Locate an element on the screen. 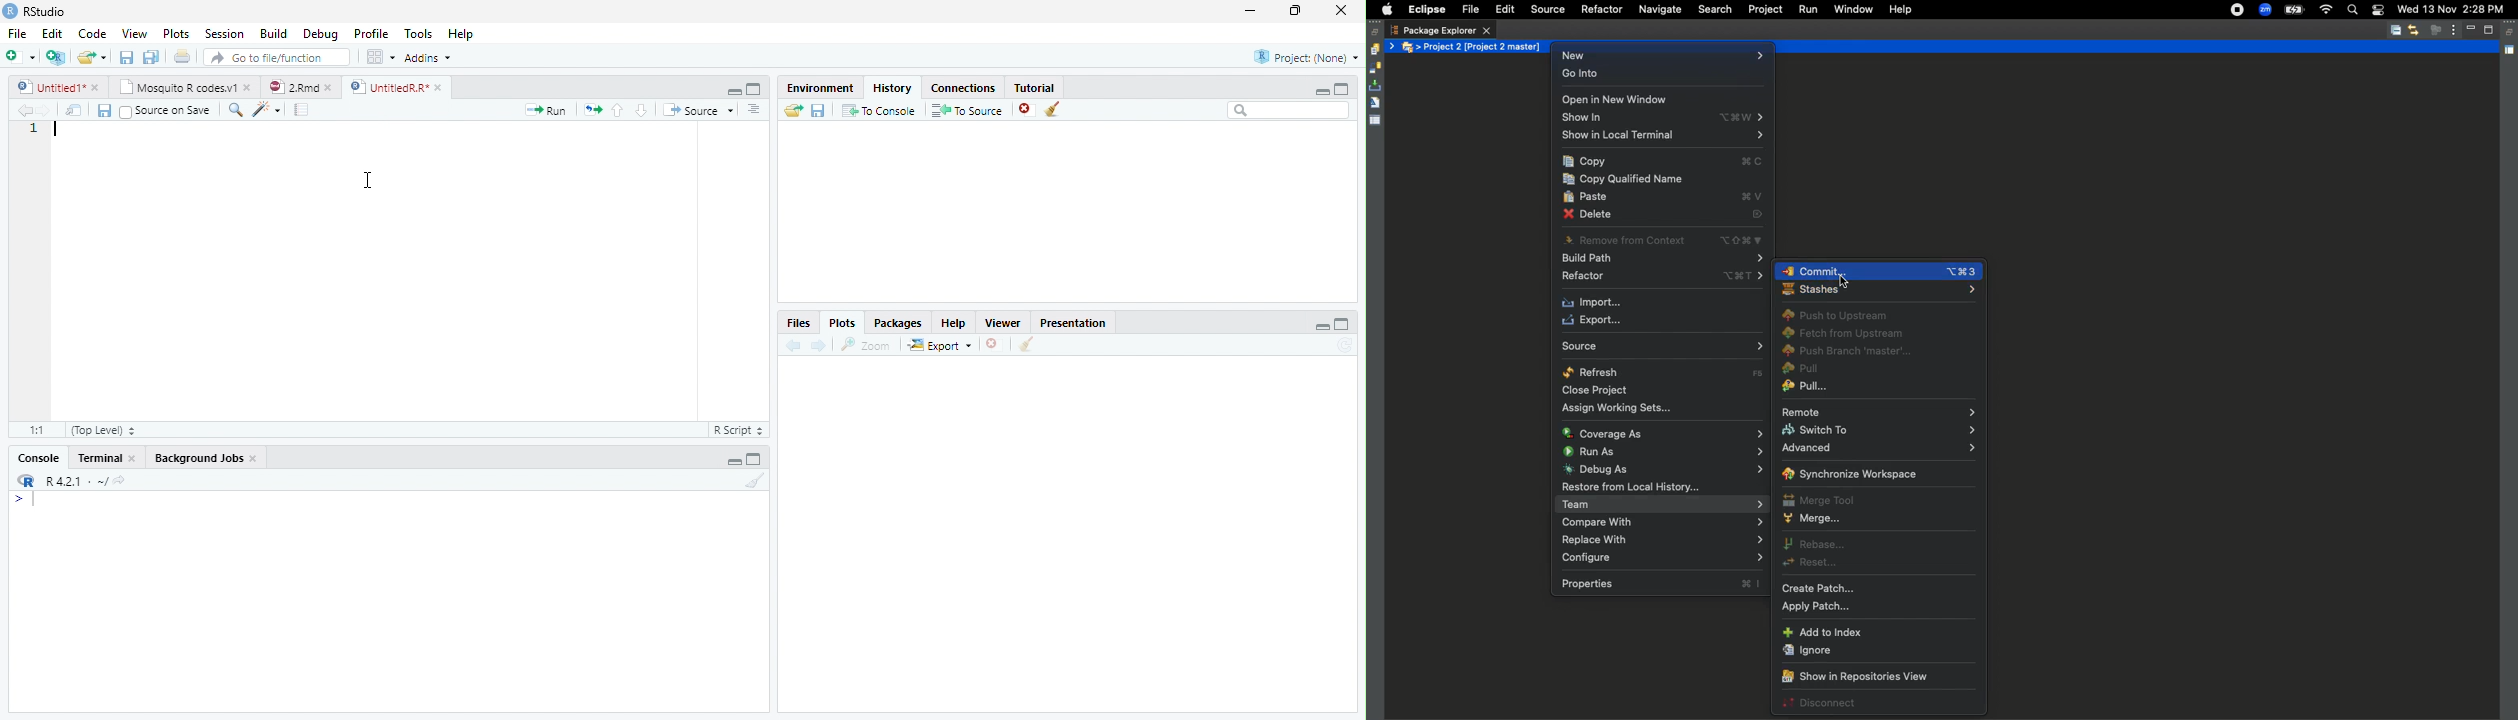 The width and height of the screenshot is (2520, 728). GO to file/function is located at coordinates (273, 57).